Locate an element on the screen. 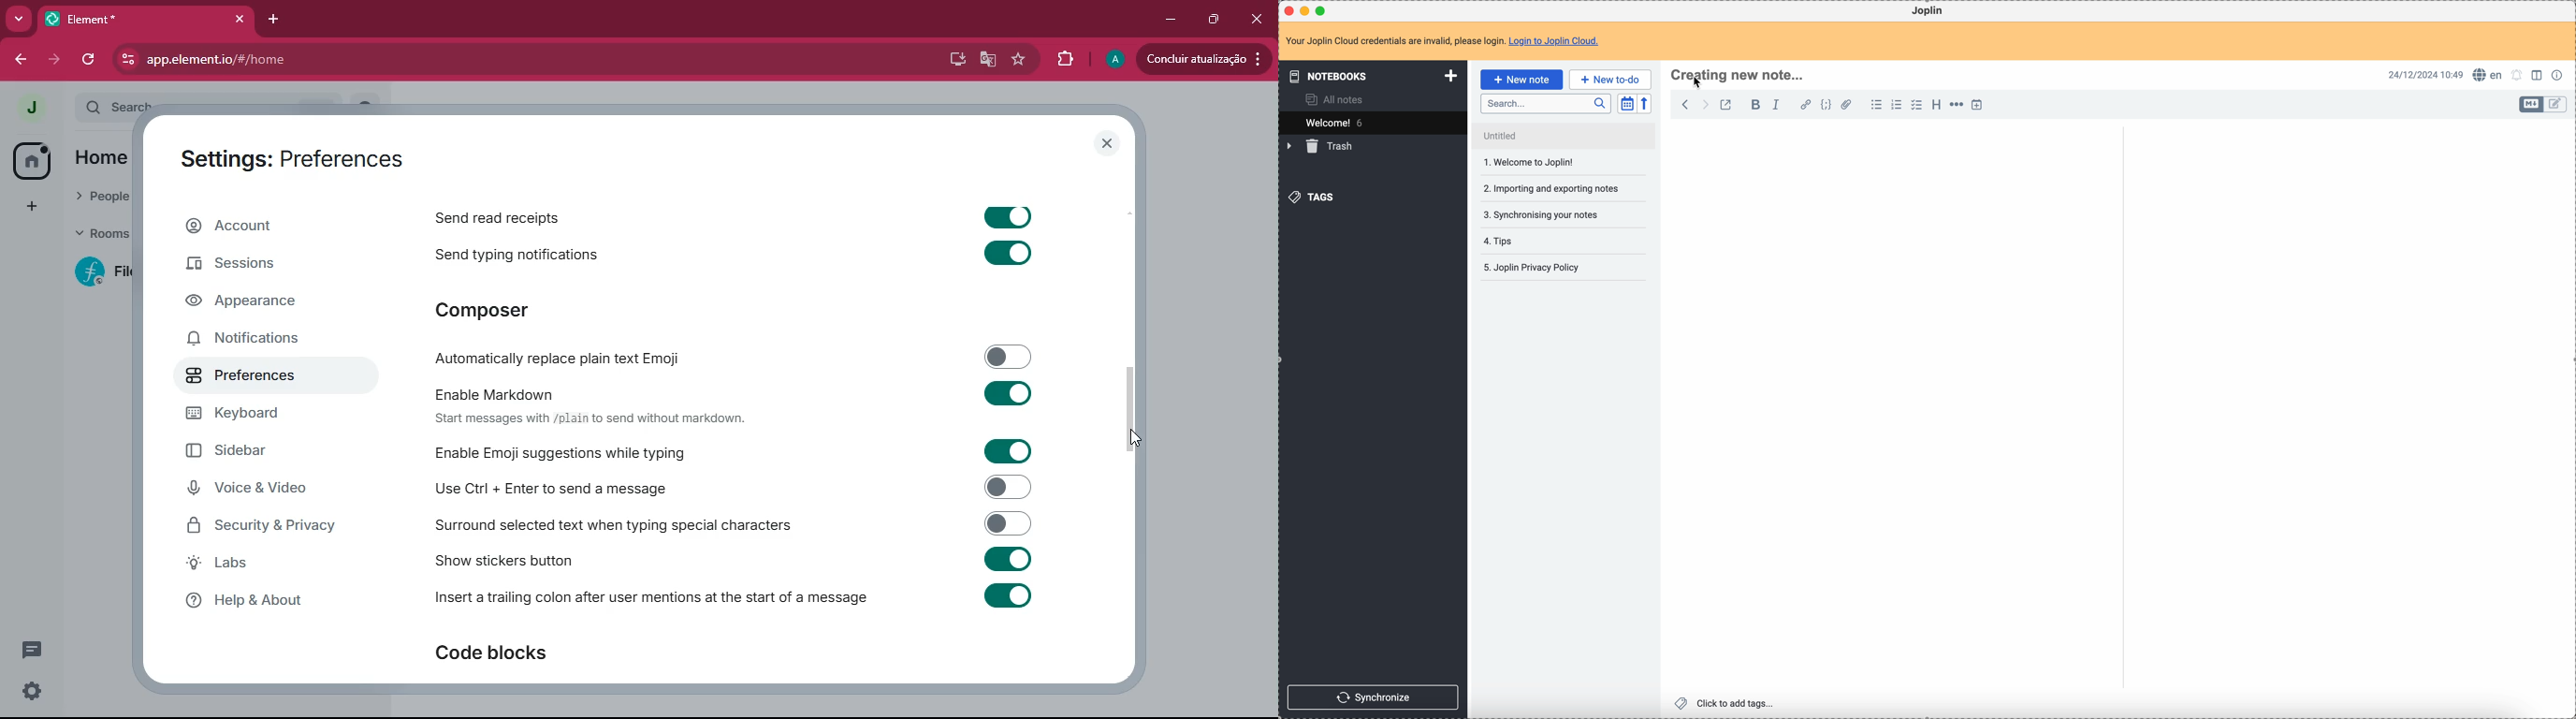 This screenshot has height=728, width=2576. sessions is located at coordinates (264, 268).